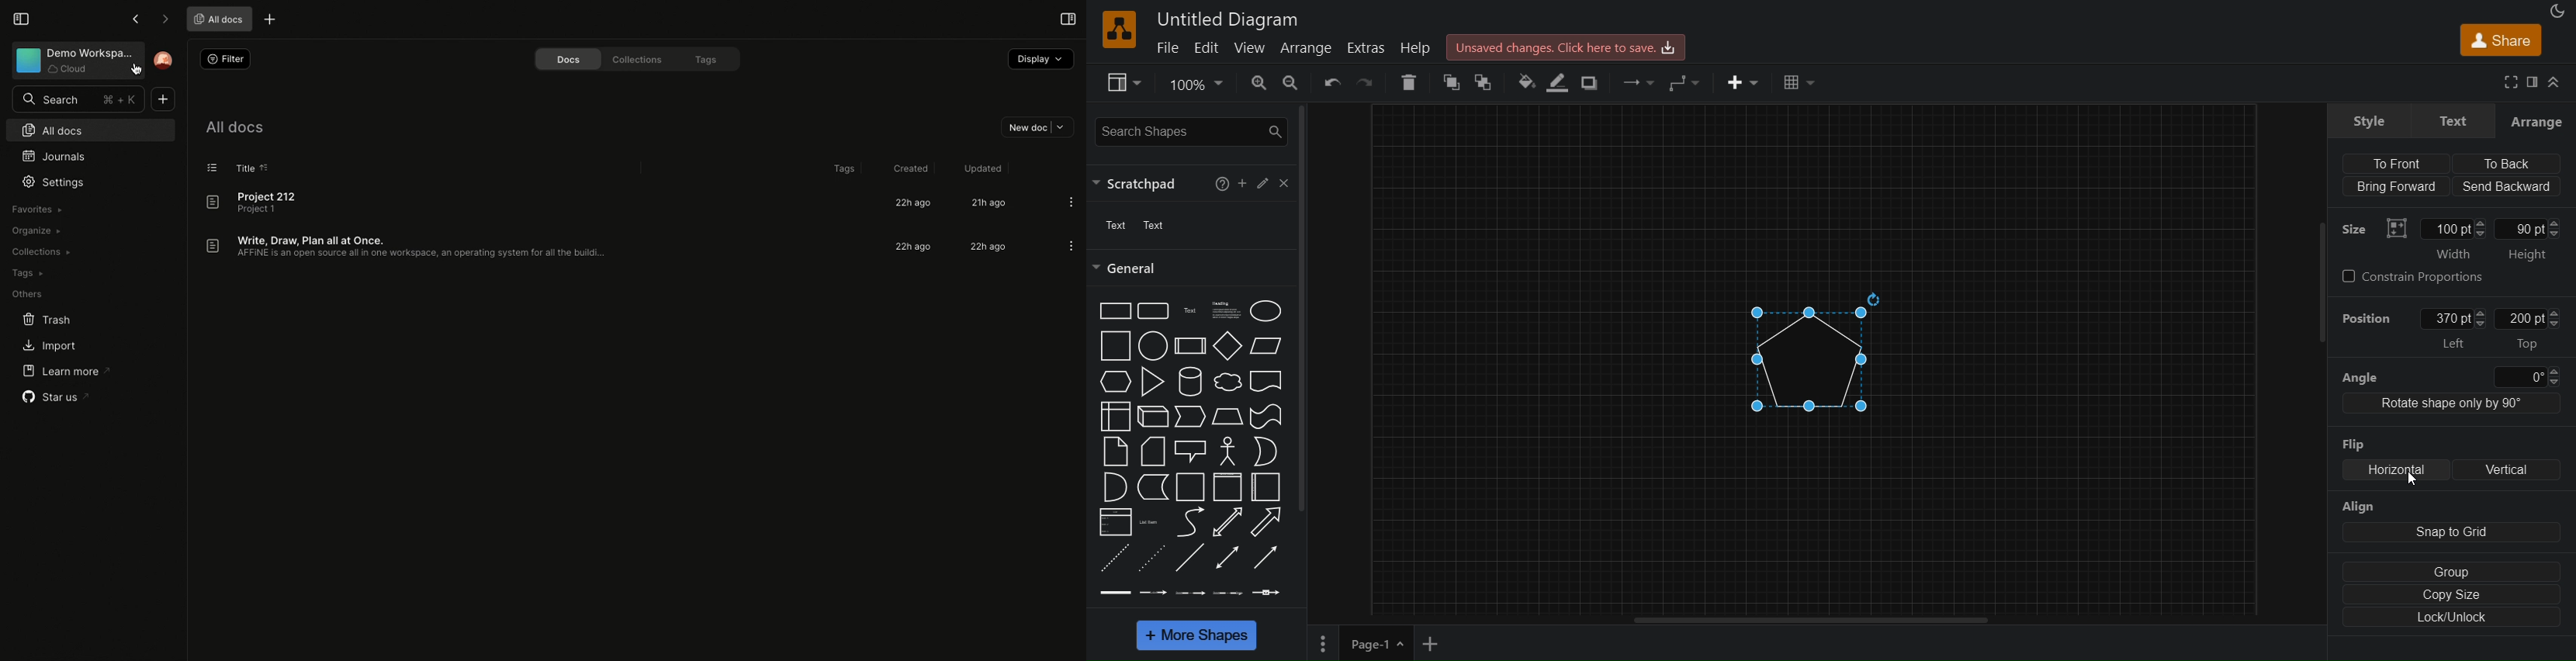 The height and width of the screenshot is (672, 2576). Describe the element at coordinates (1153, 452) in the screenshot. I see `Card` at that location.